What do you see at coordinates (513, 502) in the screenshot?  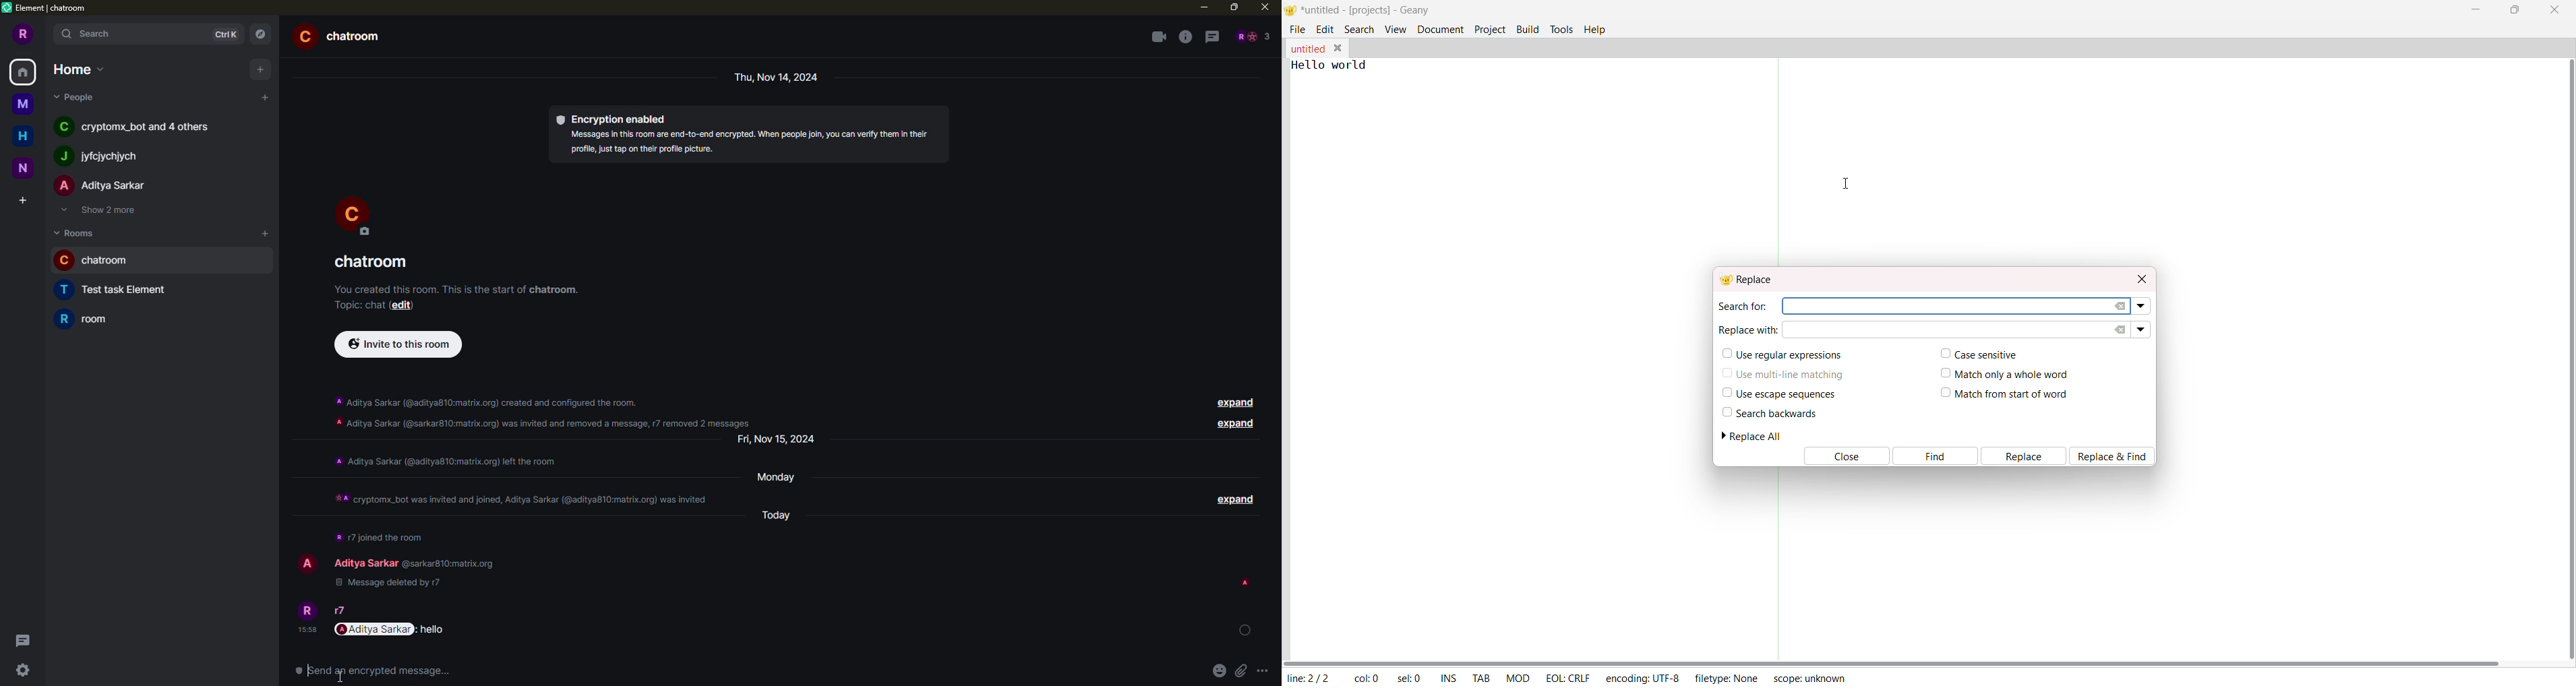 I see `info` at bounding box center [513, 502].